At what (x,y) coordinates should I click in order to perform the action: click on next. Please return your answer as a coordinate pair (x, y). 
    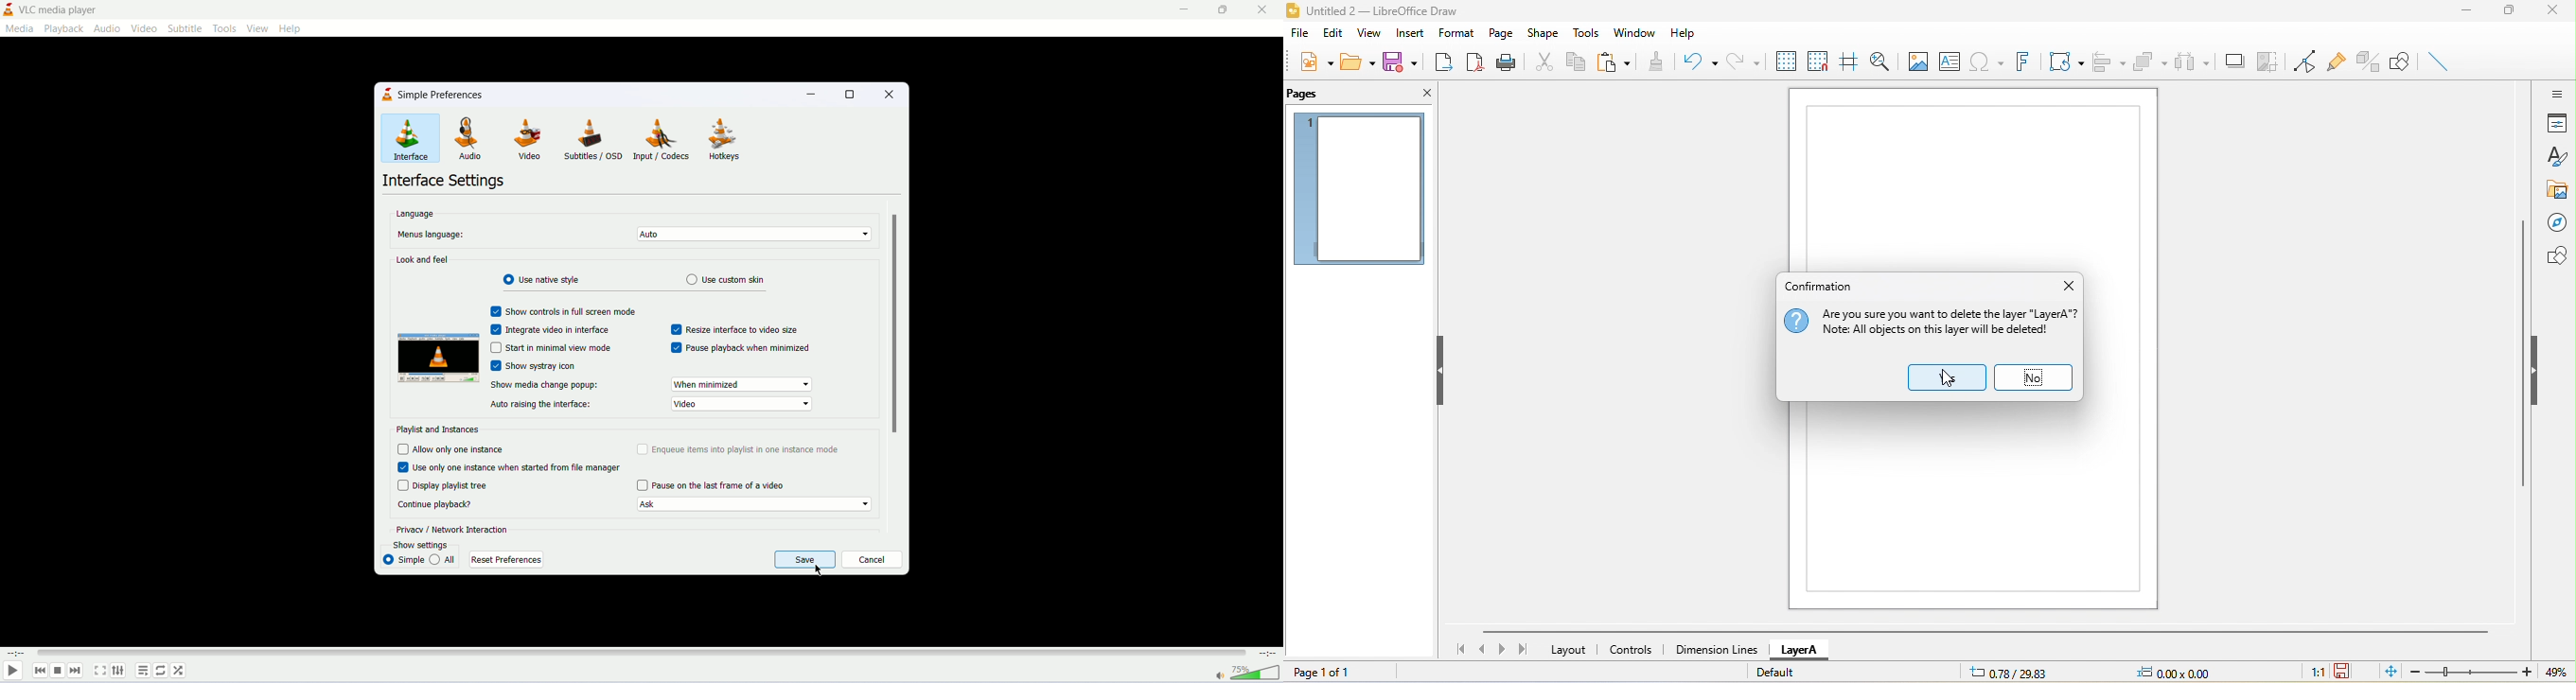
    Looking at the image, I should click on (80, 673).